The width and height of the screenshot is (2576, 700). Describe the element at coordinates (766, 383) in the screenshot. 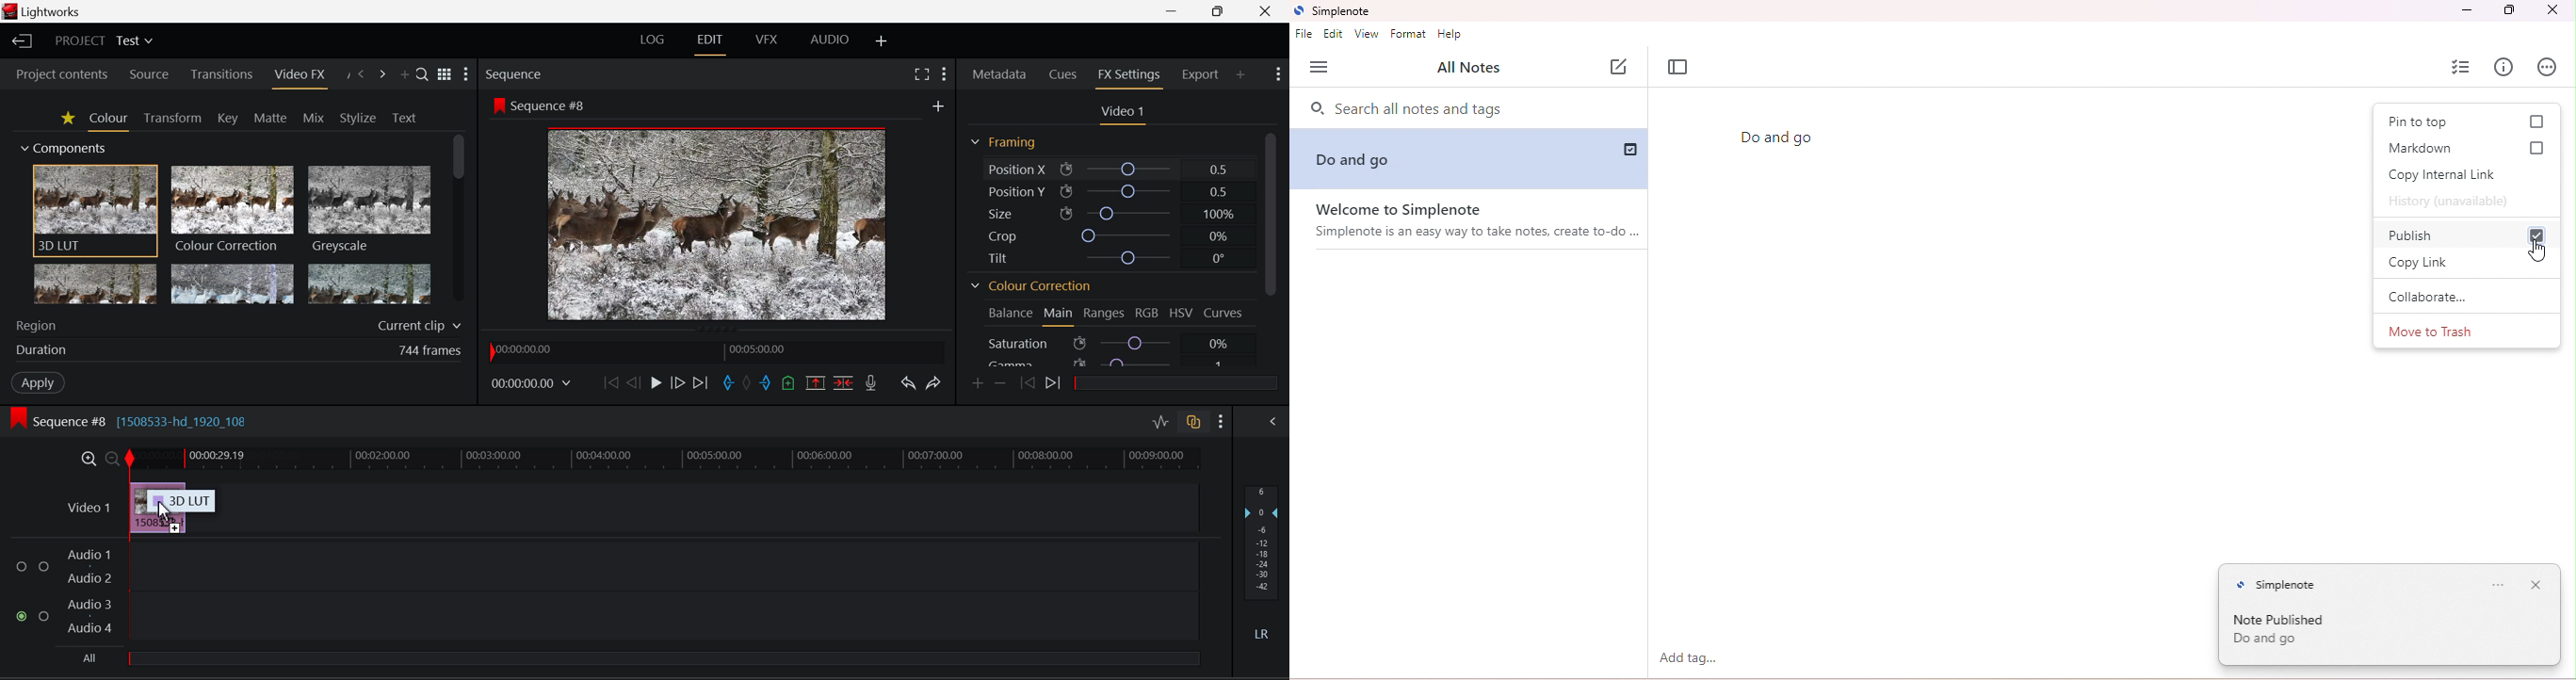

I see `Mark Out` at that location.